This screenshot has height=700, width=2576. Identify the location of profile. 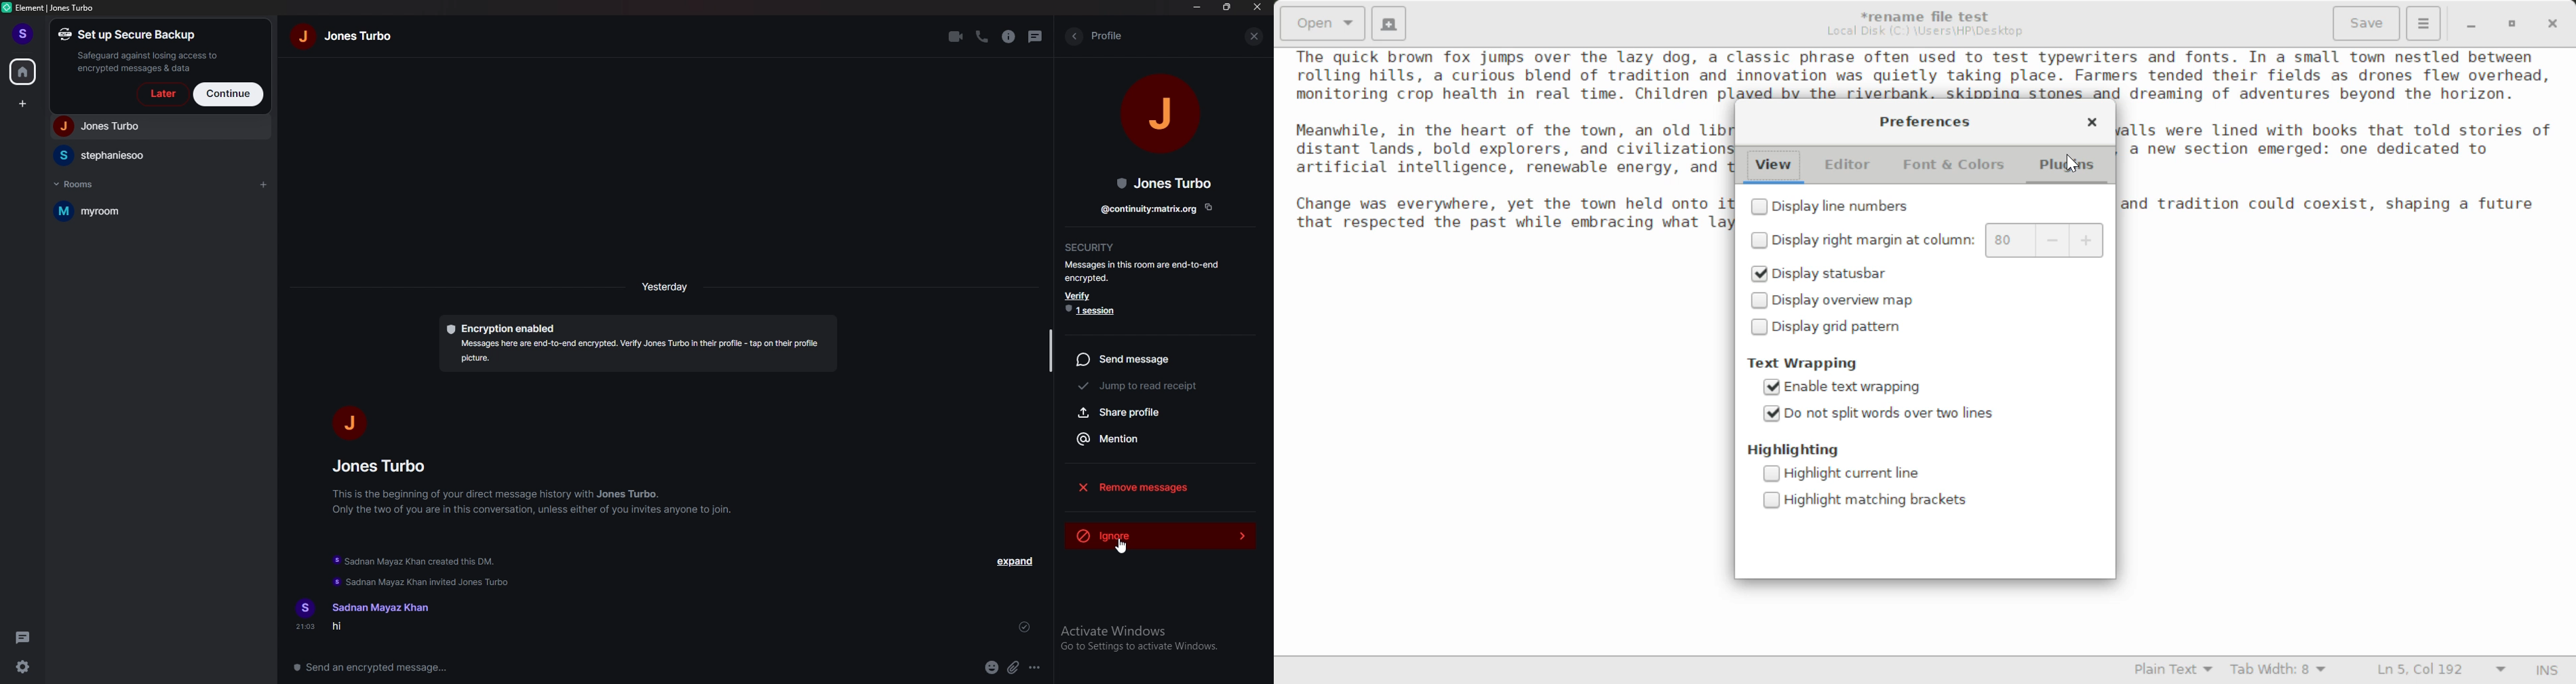
(1108, 35).